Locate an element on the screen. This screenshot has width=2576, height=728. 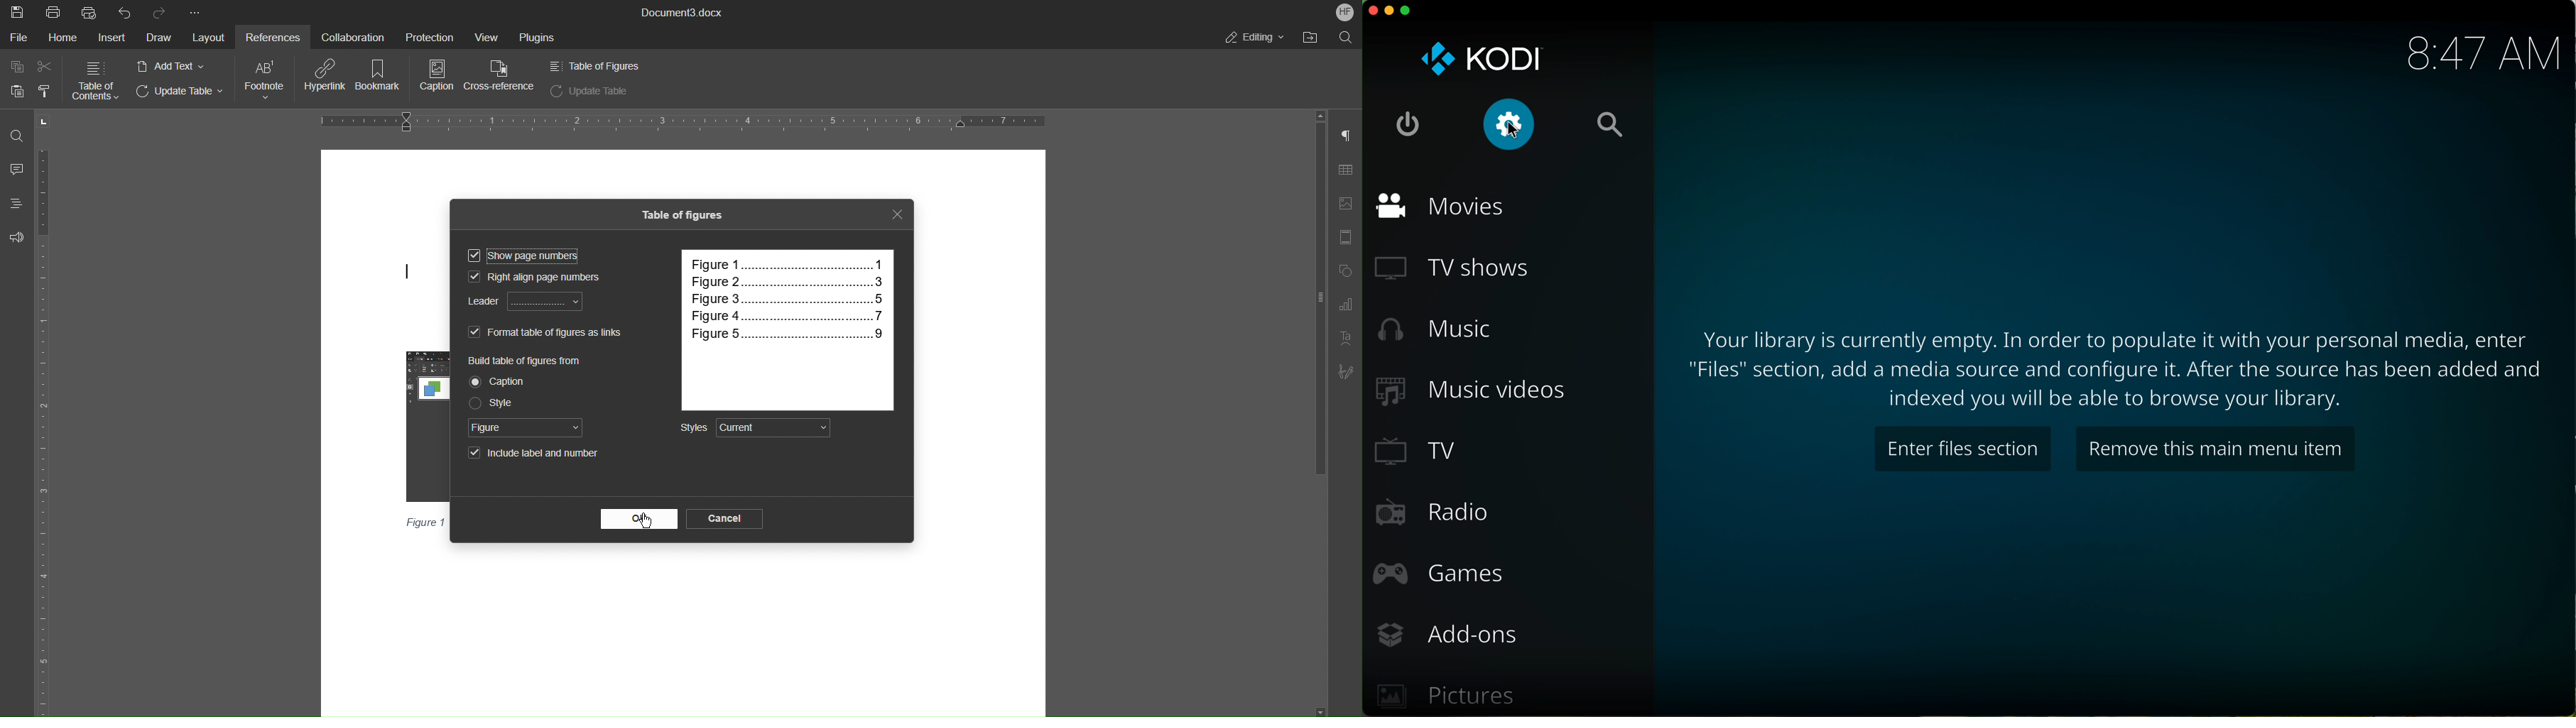
Account is located at coordinates (1344, 11).